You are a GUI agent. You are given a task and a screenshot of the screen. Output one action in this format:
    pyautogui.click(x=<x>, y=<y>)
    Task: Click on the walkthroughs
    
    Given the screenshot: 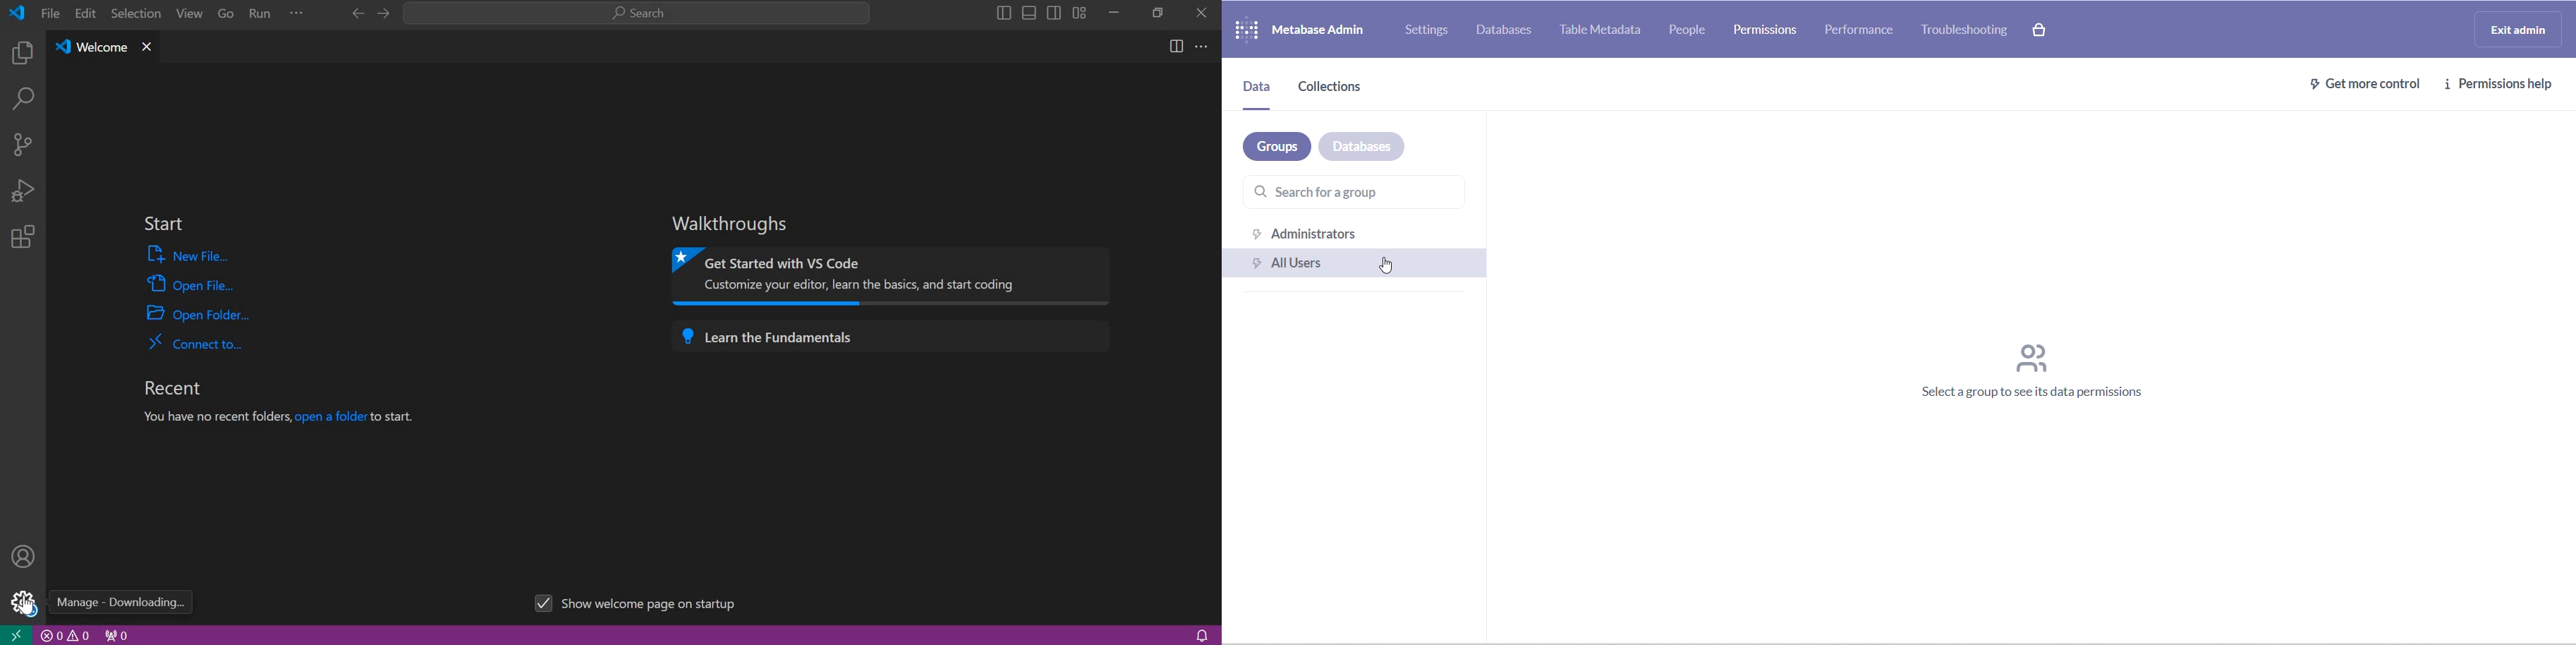 What is the action you would take?
    pyautogui.click(x=736, y=224)
    